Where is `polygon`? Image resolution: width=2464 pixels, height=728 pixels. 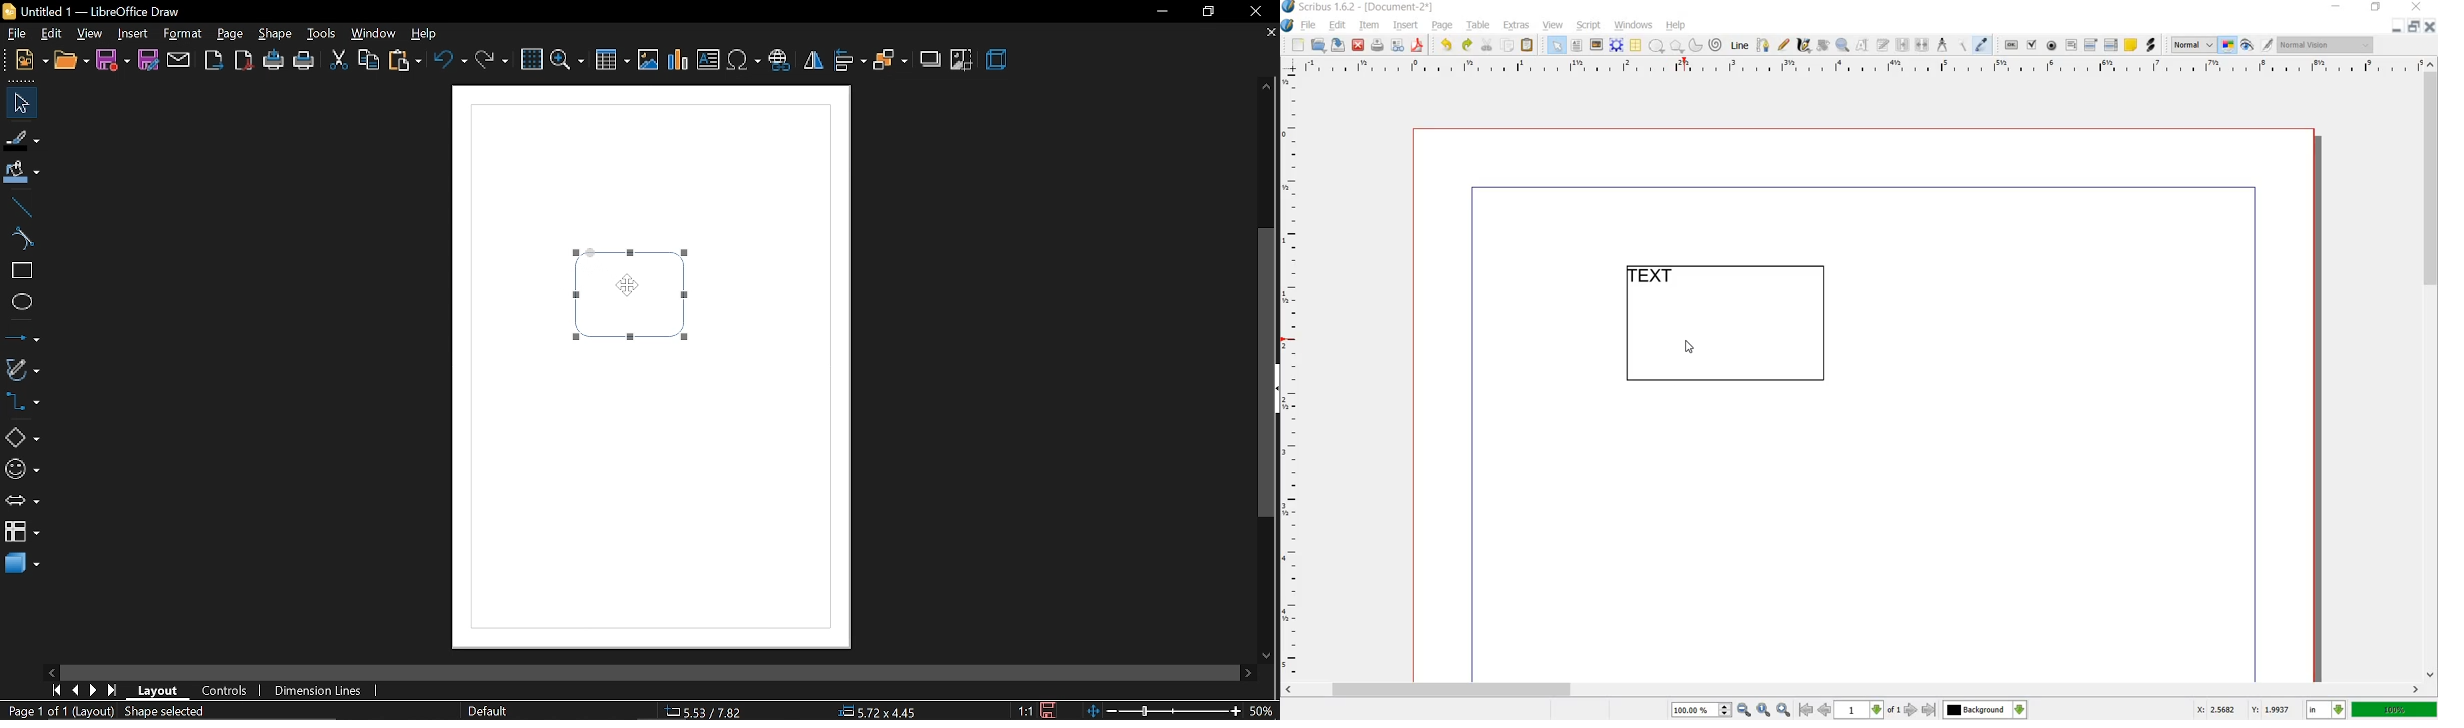 polygon is located at coordinates (1674, 46).